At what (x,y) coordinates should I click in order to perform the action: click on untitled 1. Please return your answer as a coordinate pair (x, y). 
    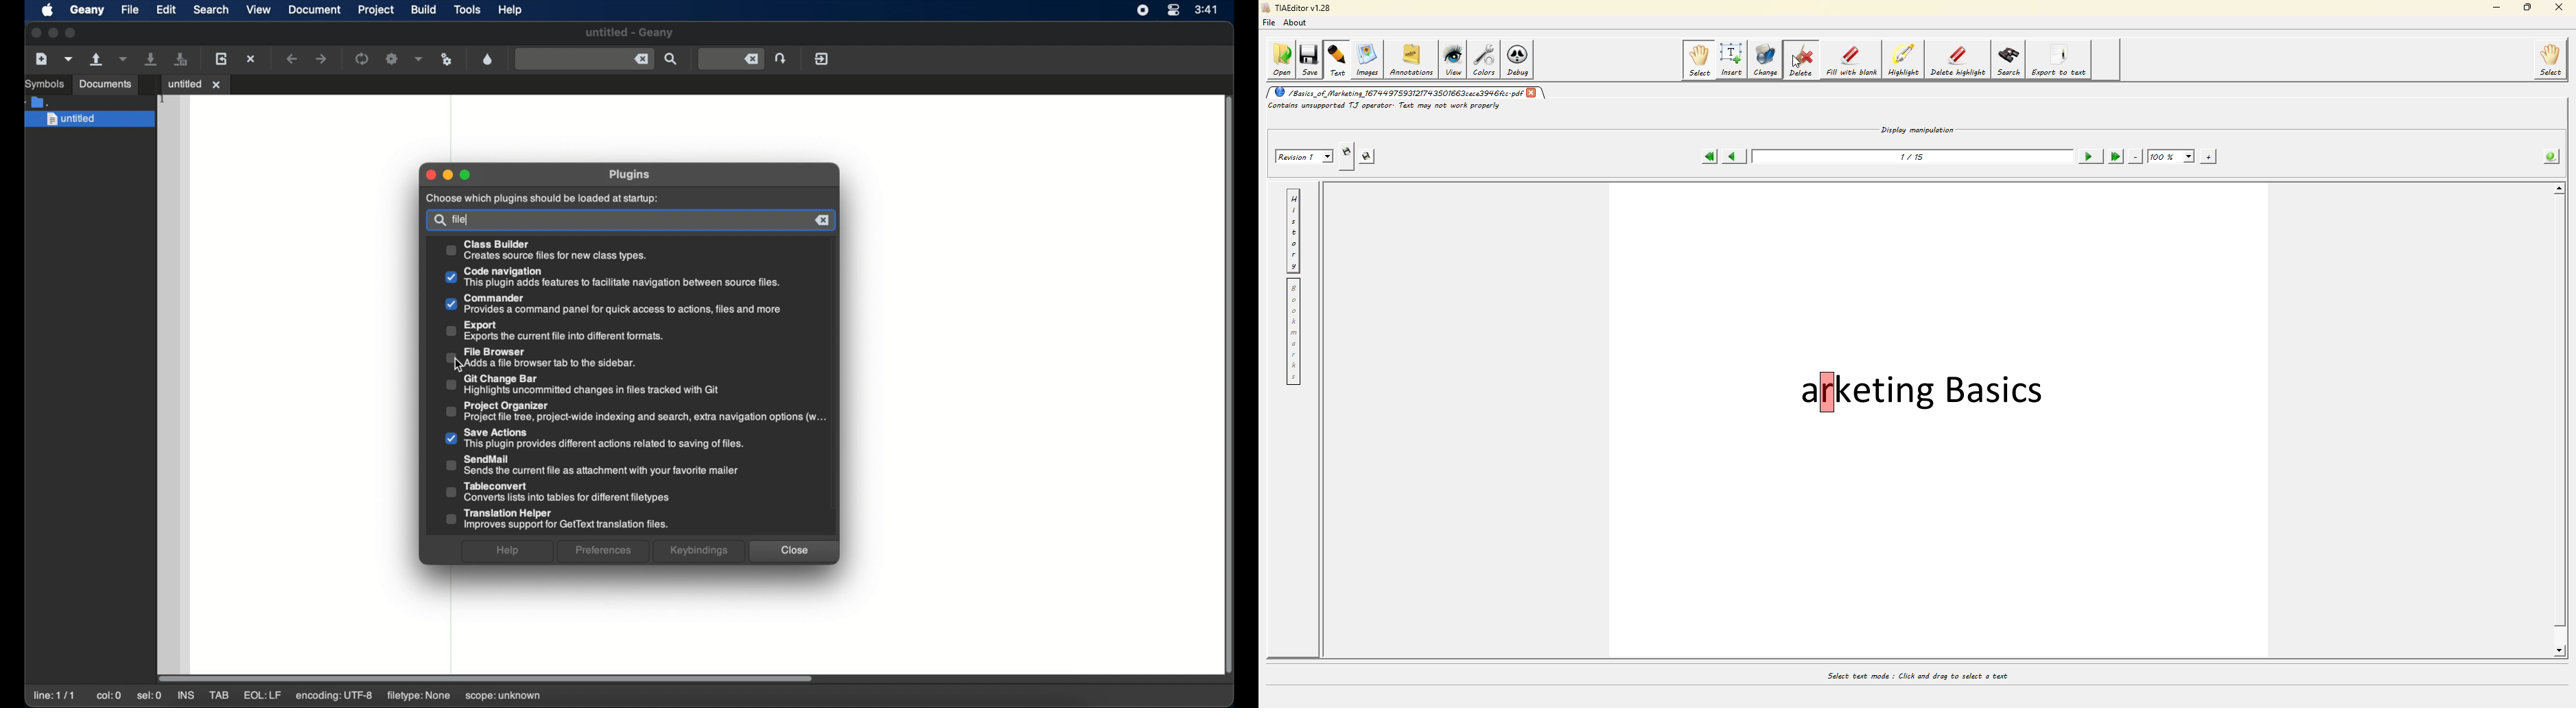
    Looking at the image, I should click on (195, 83).